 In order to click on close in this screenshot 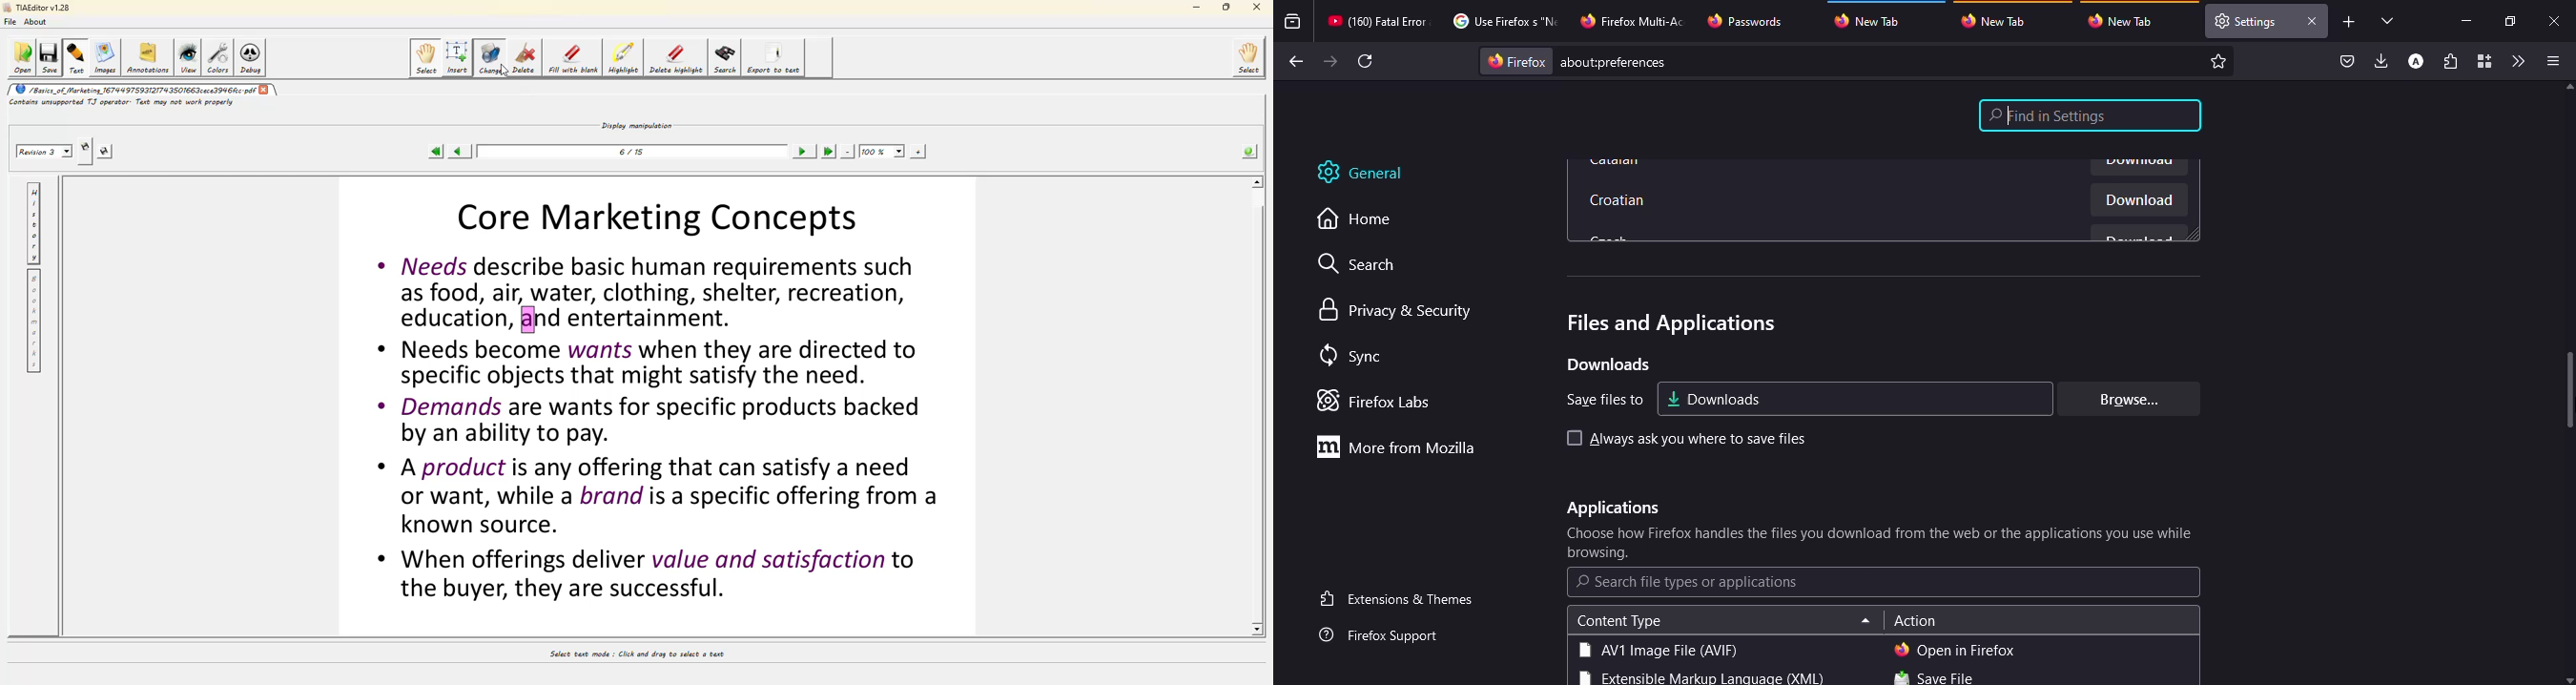, I will do `click(1259, 6)`.